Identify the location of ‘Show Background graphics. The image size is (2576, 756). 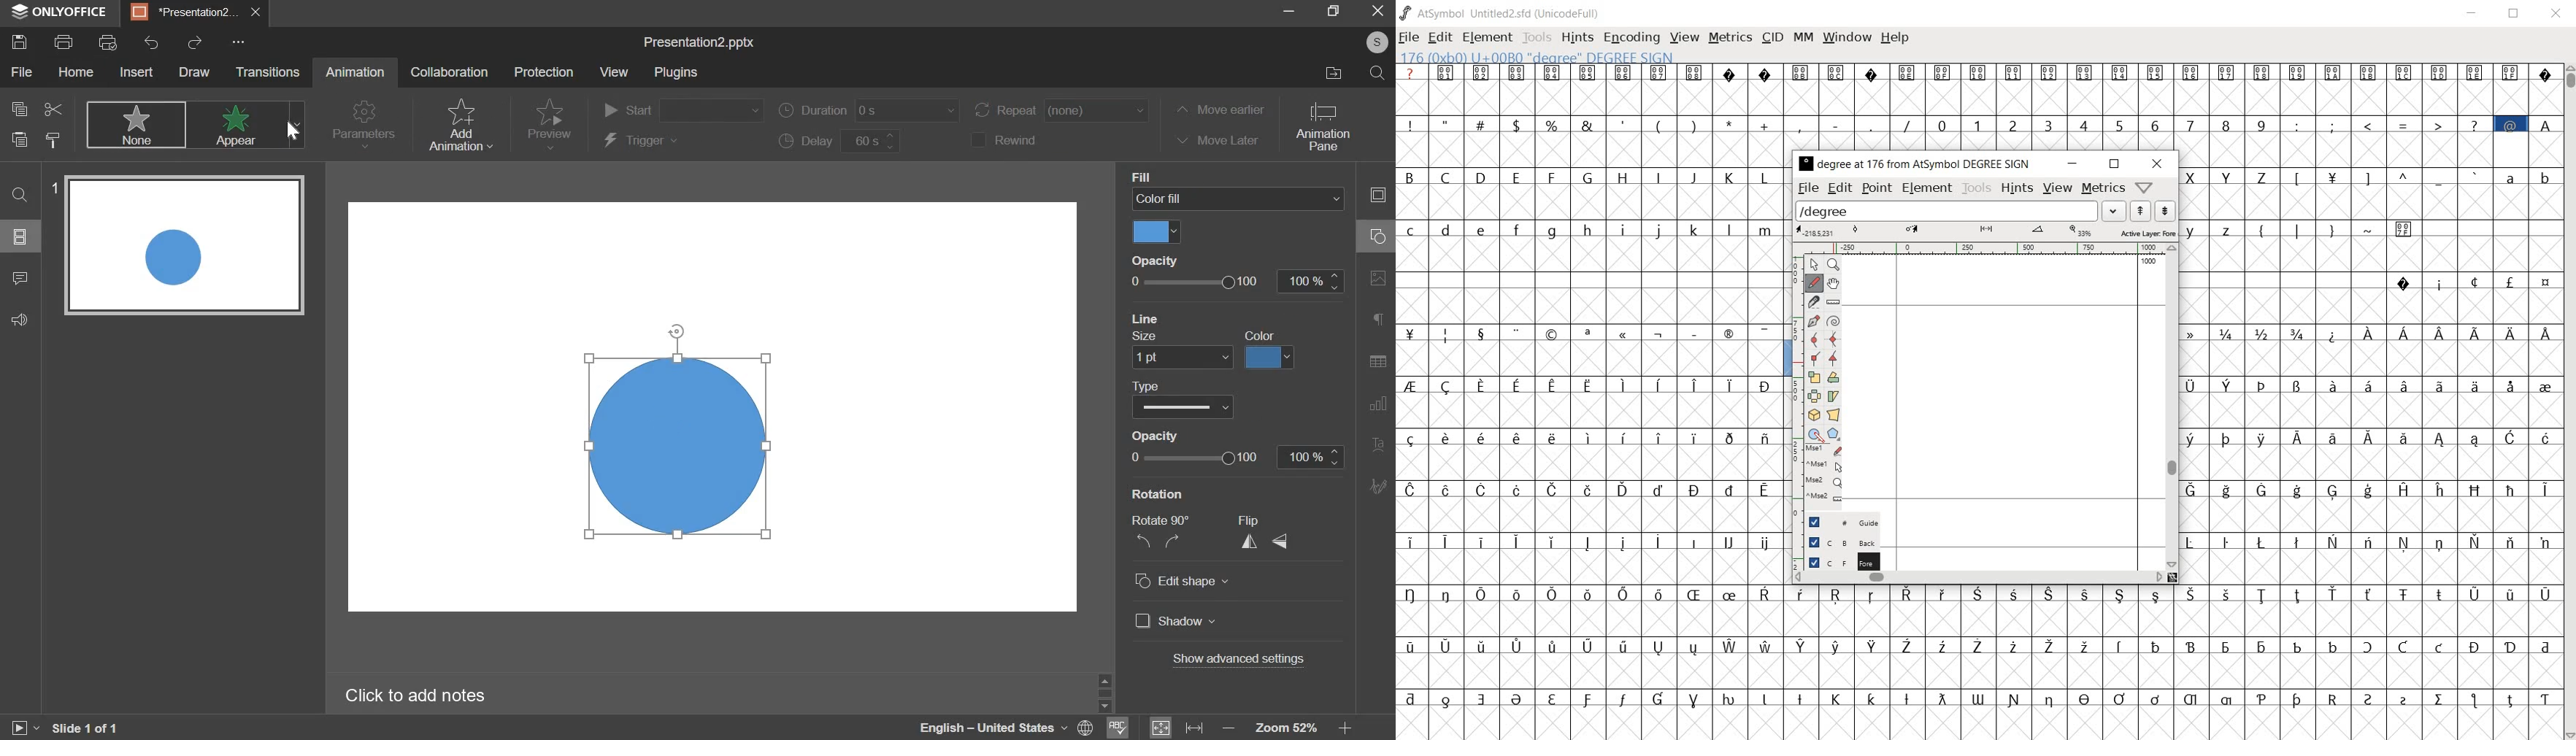
(1203, 492).